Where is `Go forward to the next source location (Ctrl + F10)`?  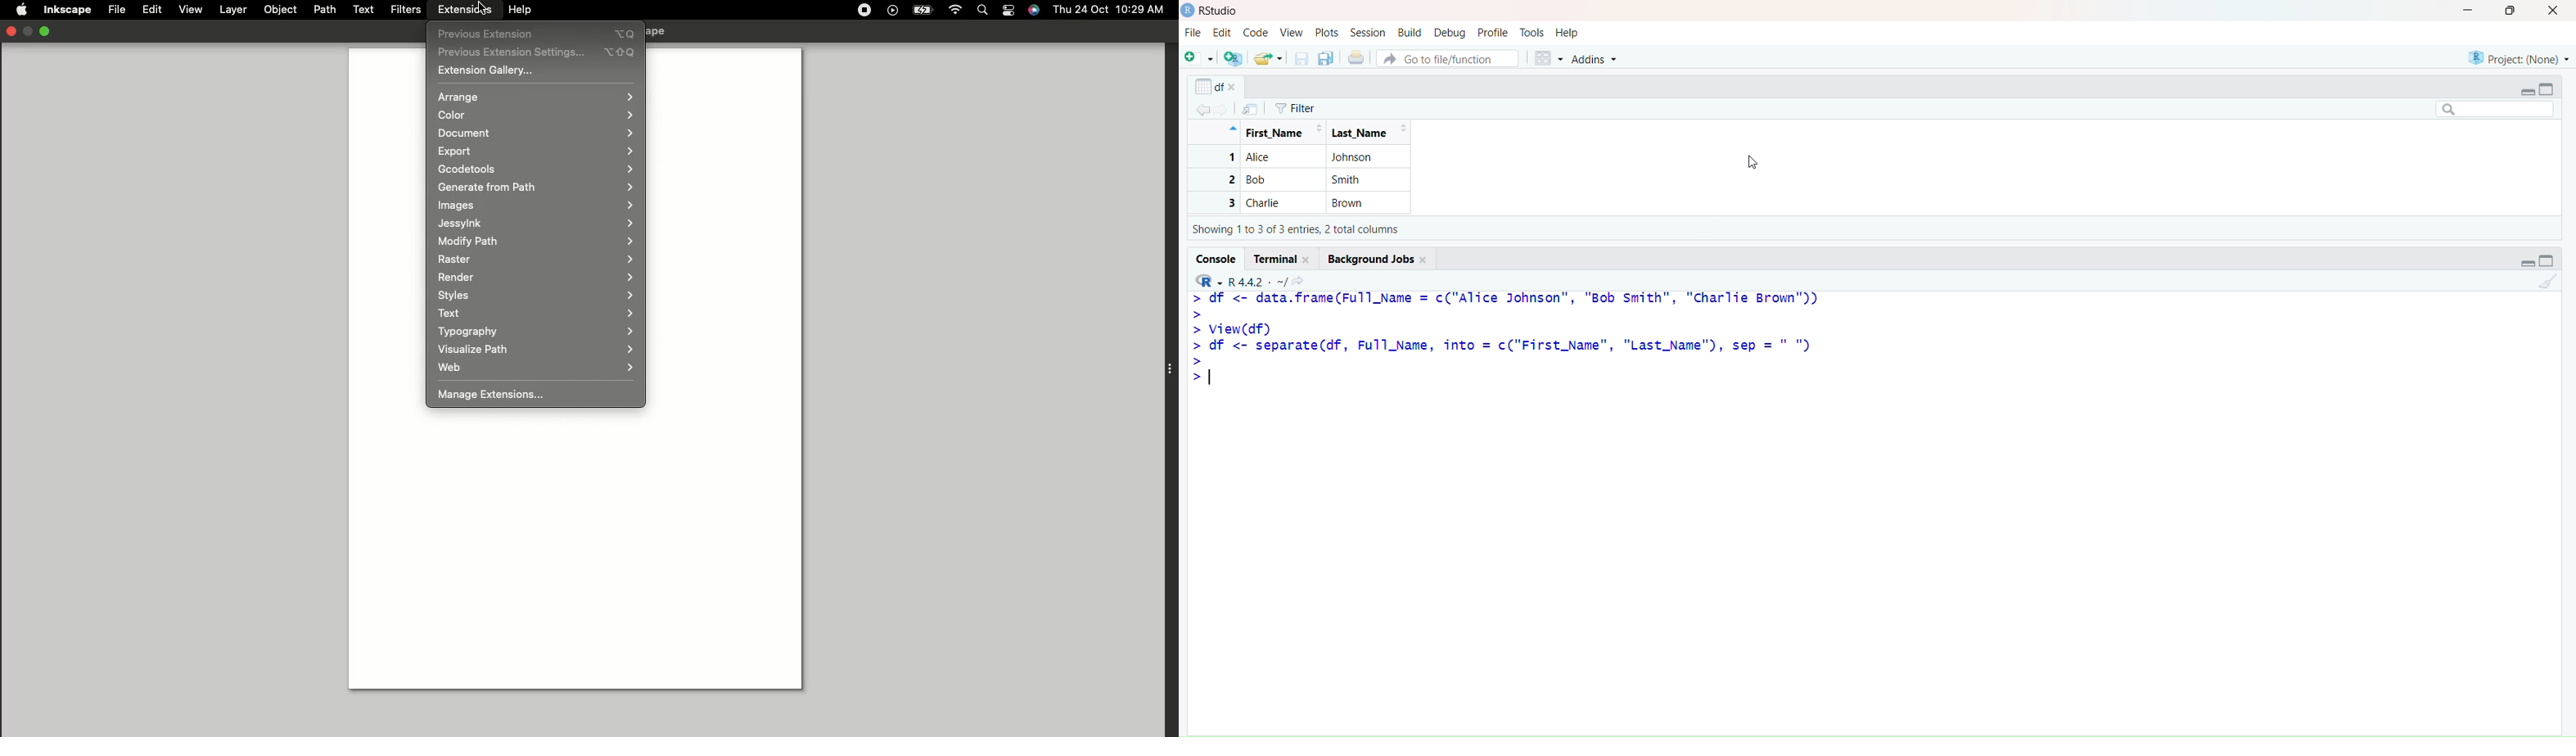 Go forward to the next source location (Ctrl + F10) is located at coordinates (1225, 106).